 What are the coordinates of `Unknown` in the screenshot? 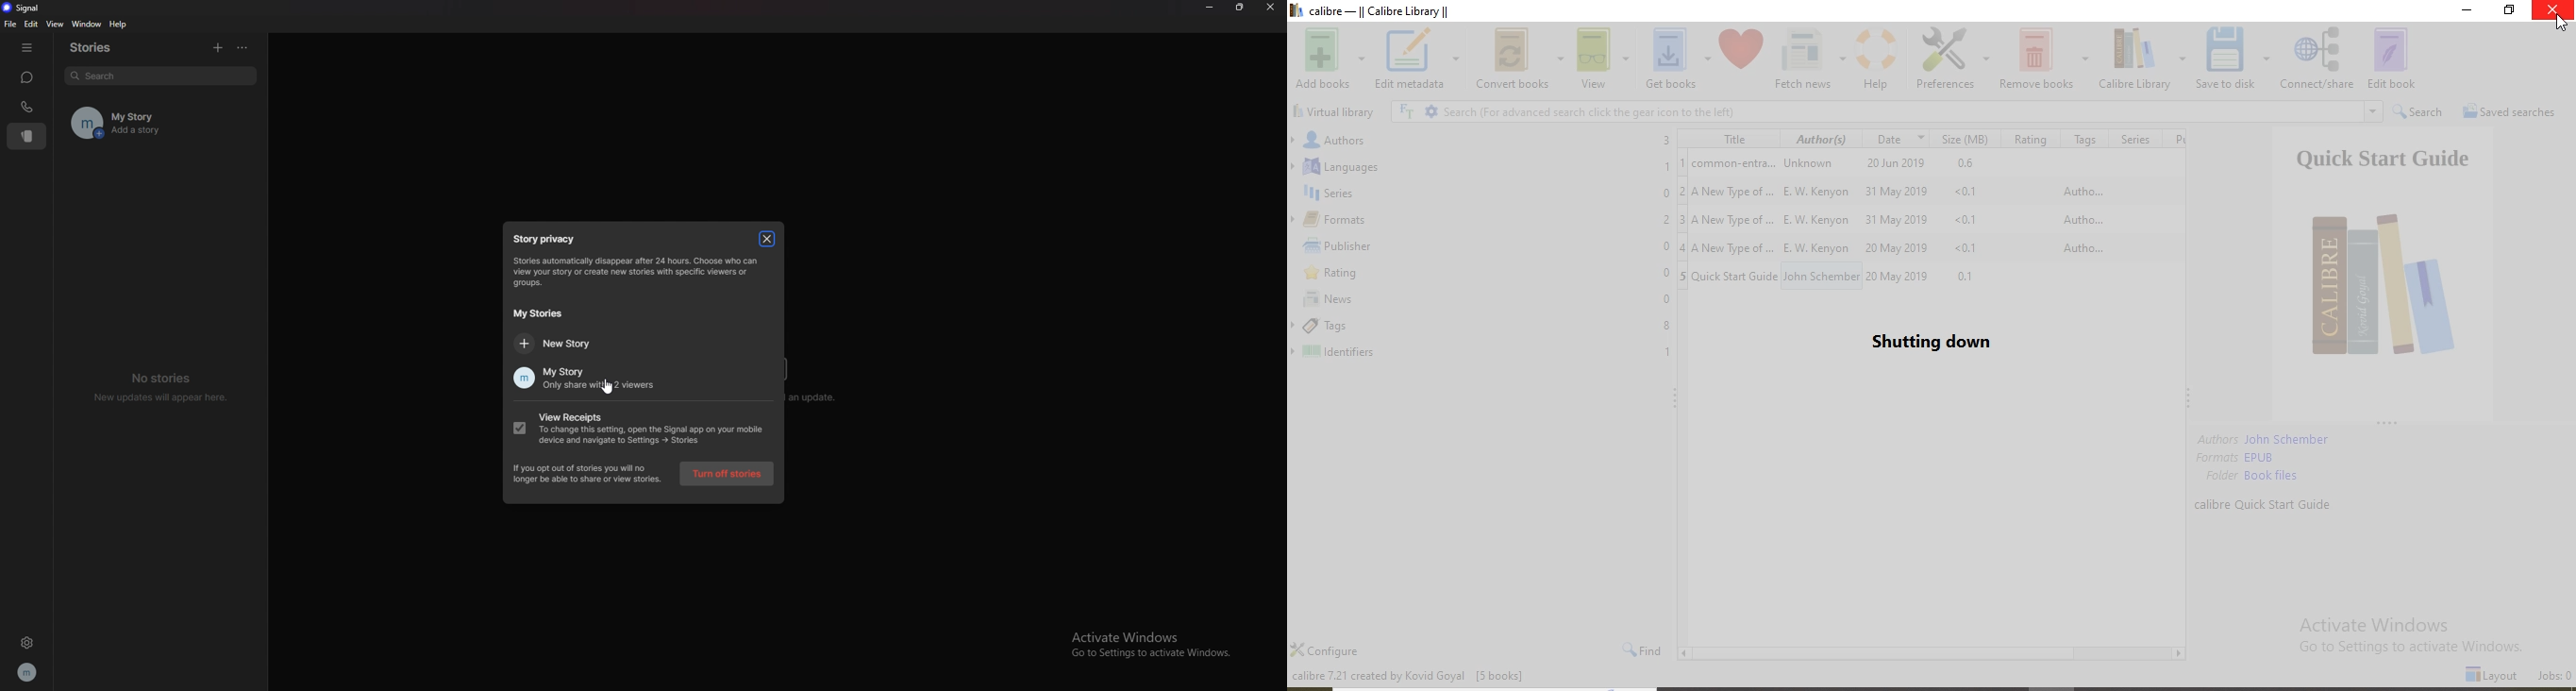 It's located at (1819, 163).